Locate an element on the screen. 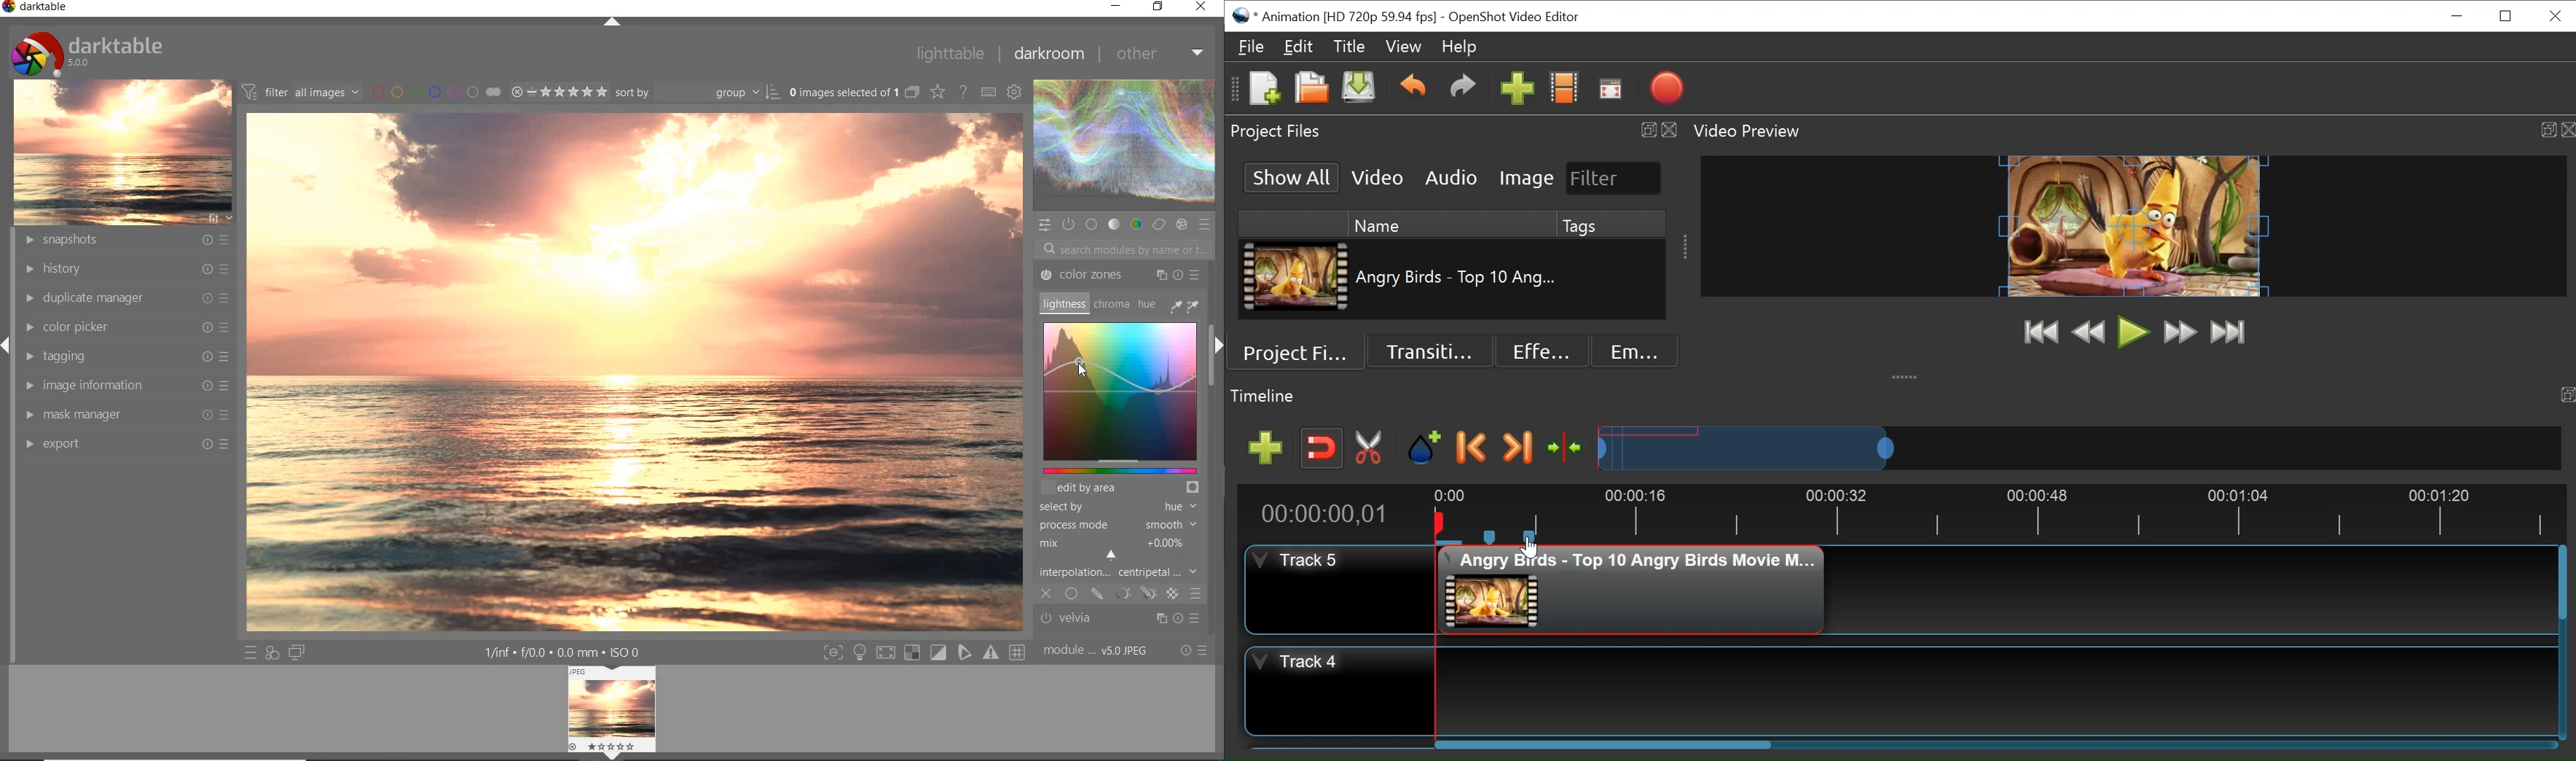  darktable is located at coordinates (37, 8).